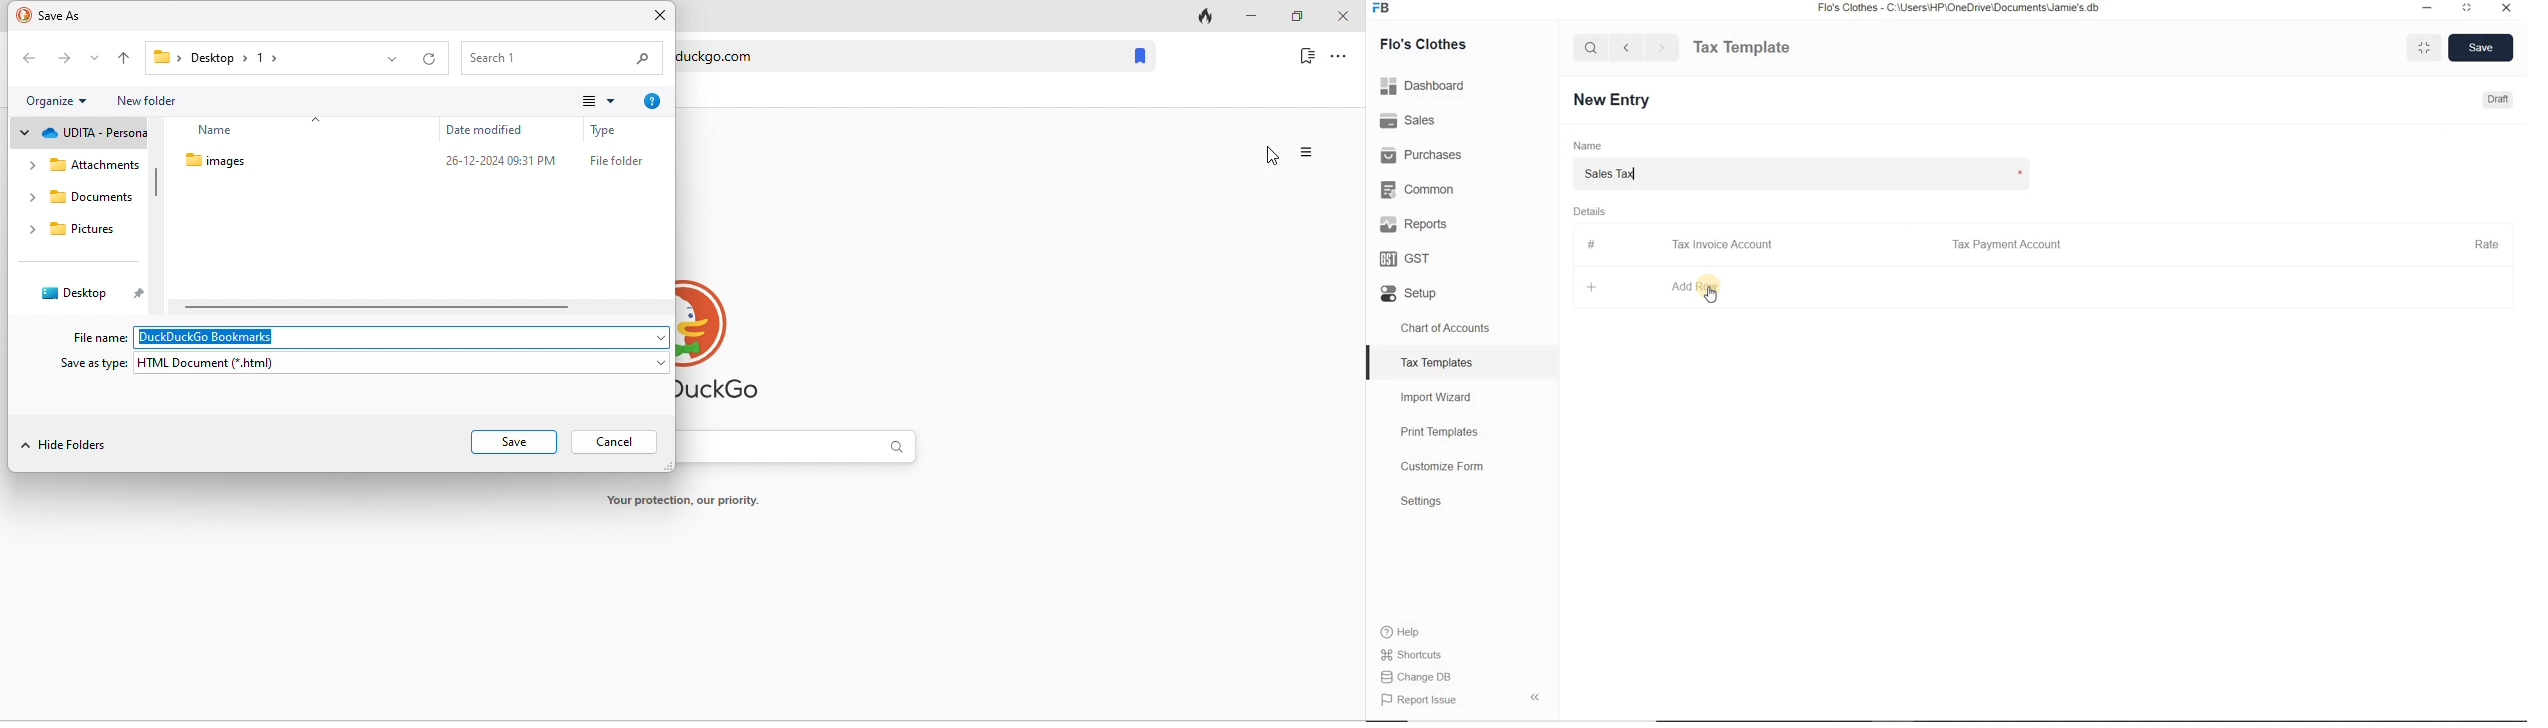  What do you see at coordinates (123, 58) in the screenshot?
I see `up to` at bounding box center [123, 58].